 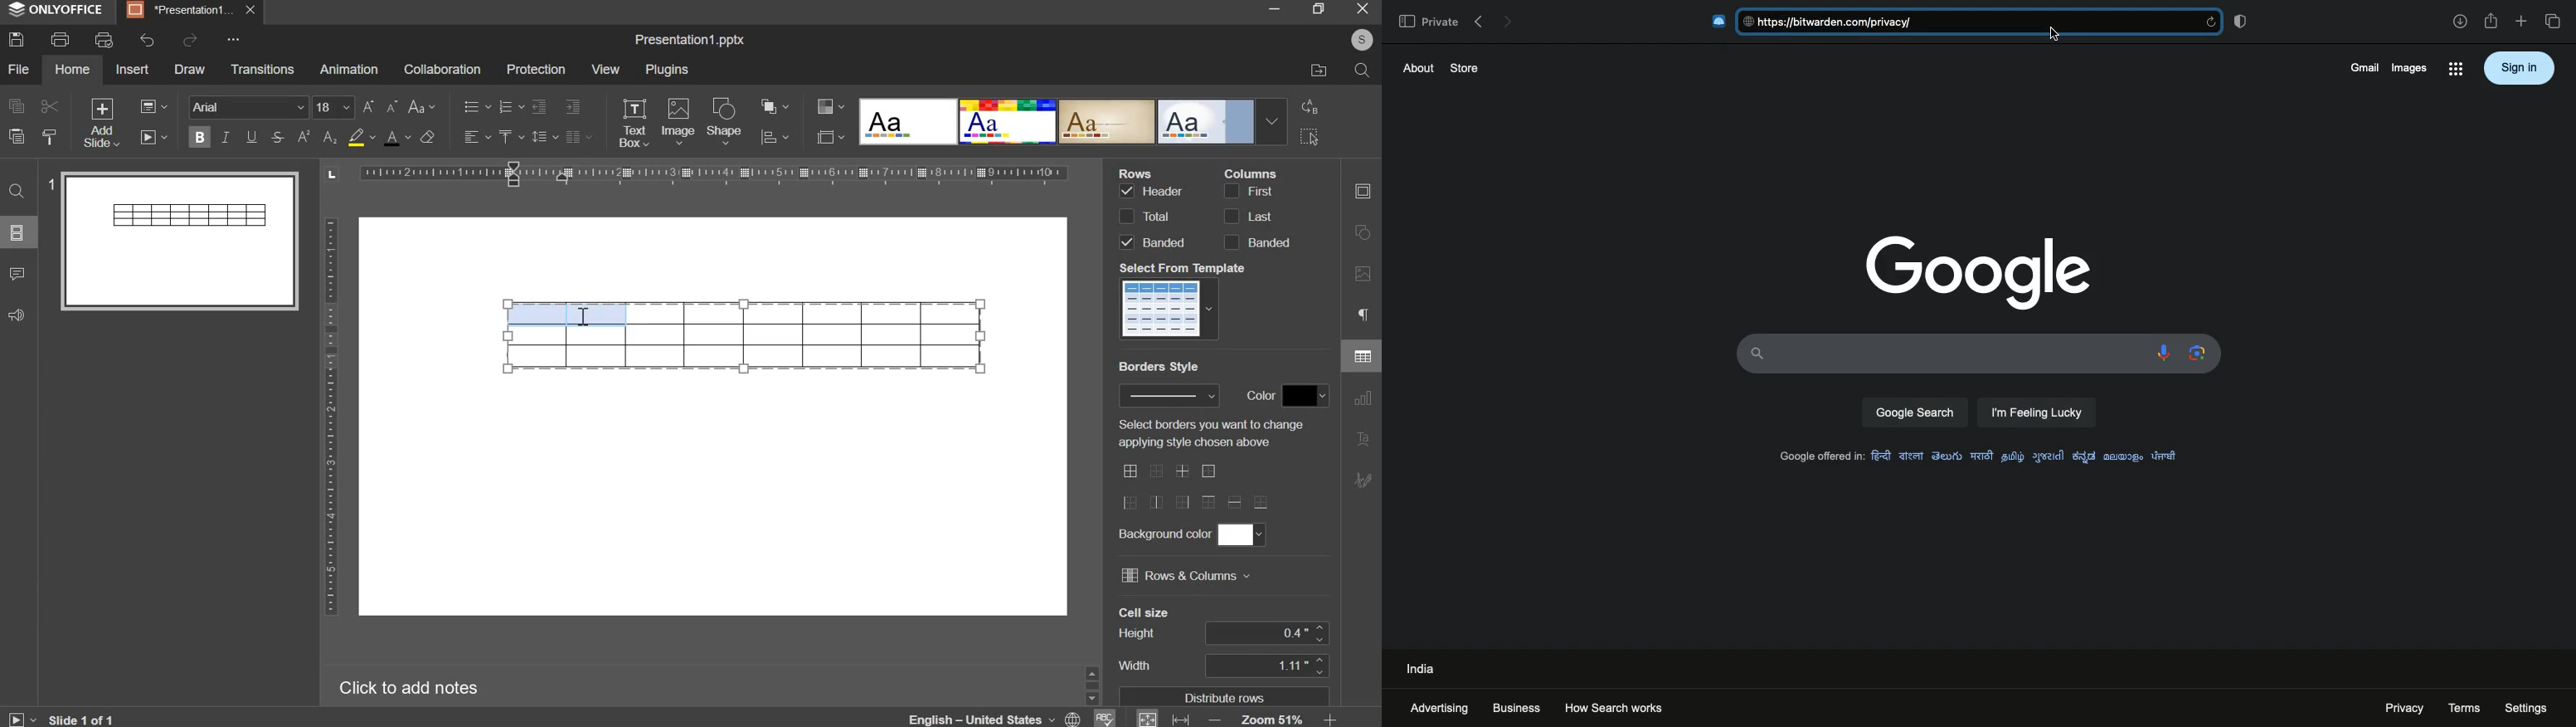 I want to click on animation, so click(x=348, y=69).